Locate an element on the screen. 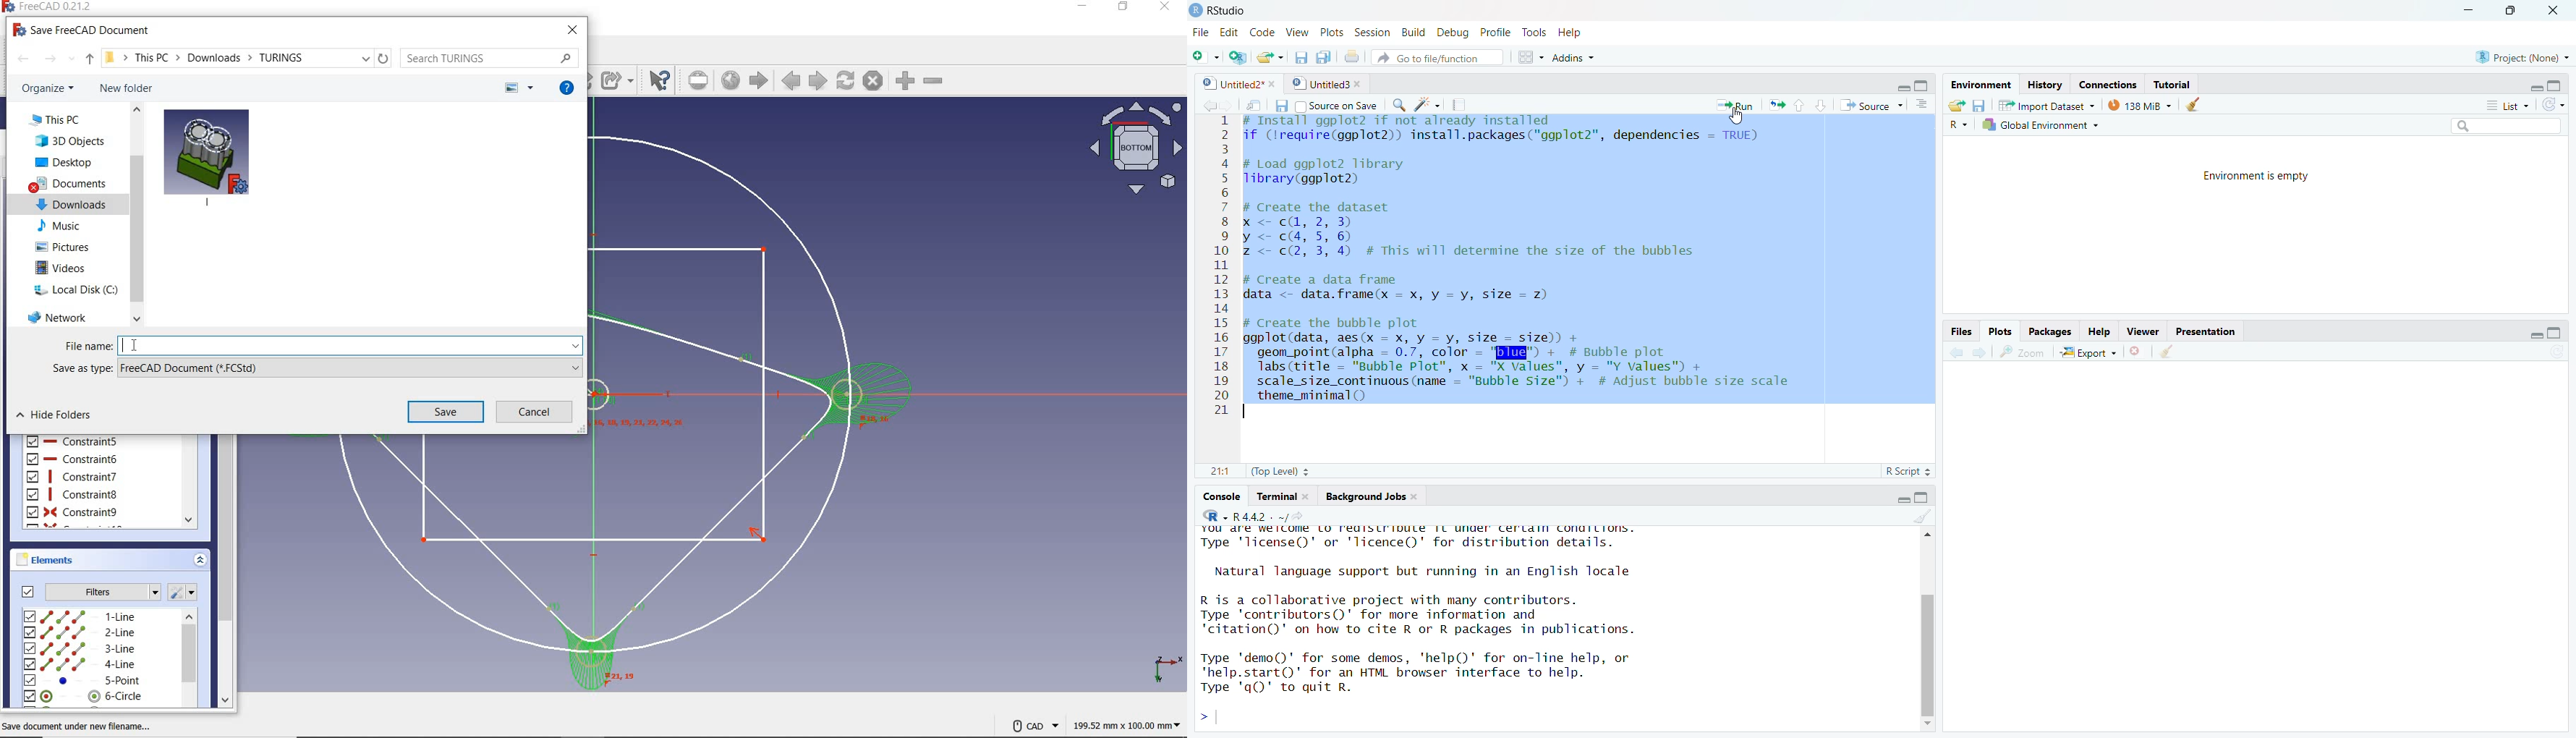  R~ is located at coordinates (1957, 125).